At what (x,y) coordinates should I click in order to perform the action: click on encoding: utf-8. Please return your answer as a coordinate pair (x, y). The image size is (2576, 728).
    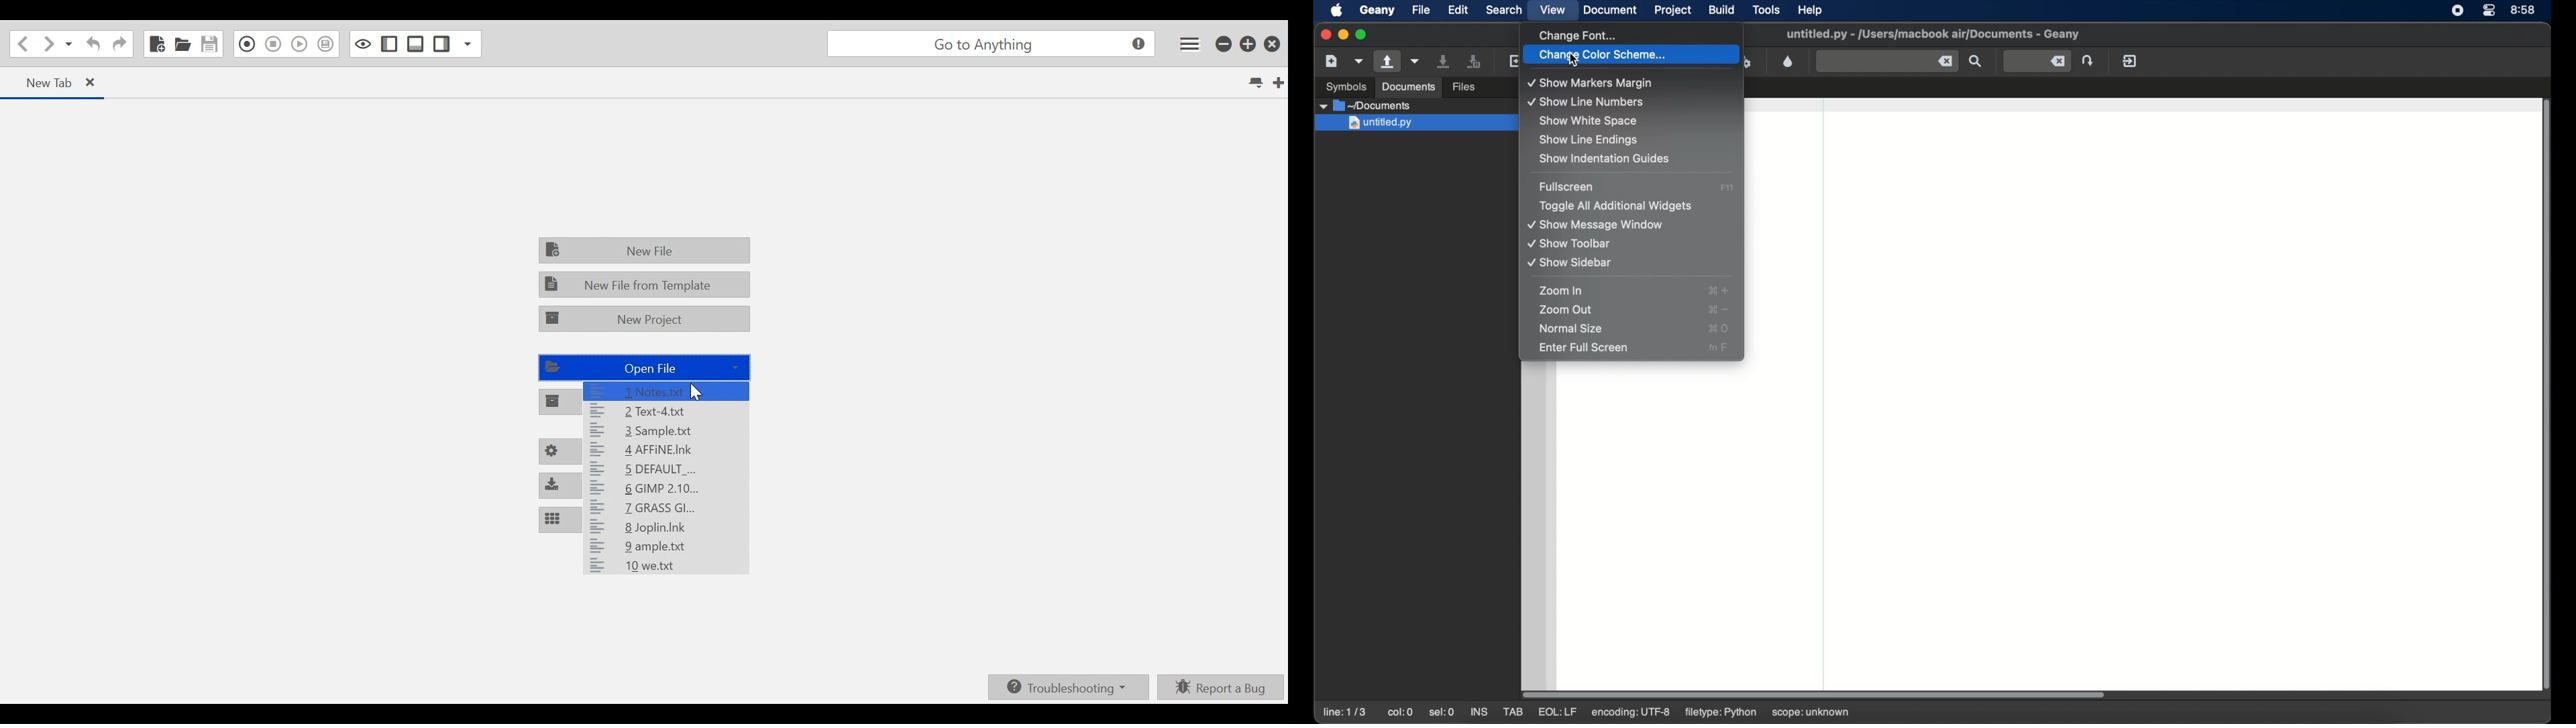
    Looking at the image, I should click on (1630, 713).